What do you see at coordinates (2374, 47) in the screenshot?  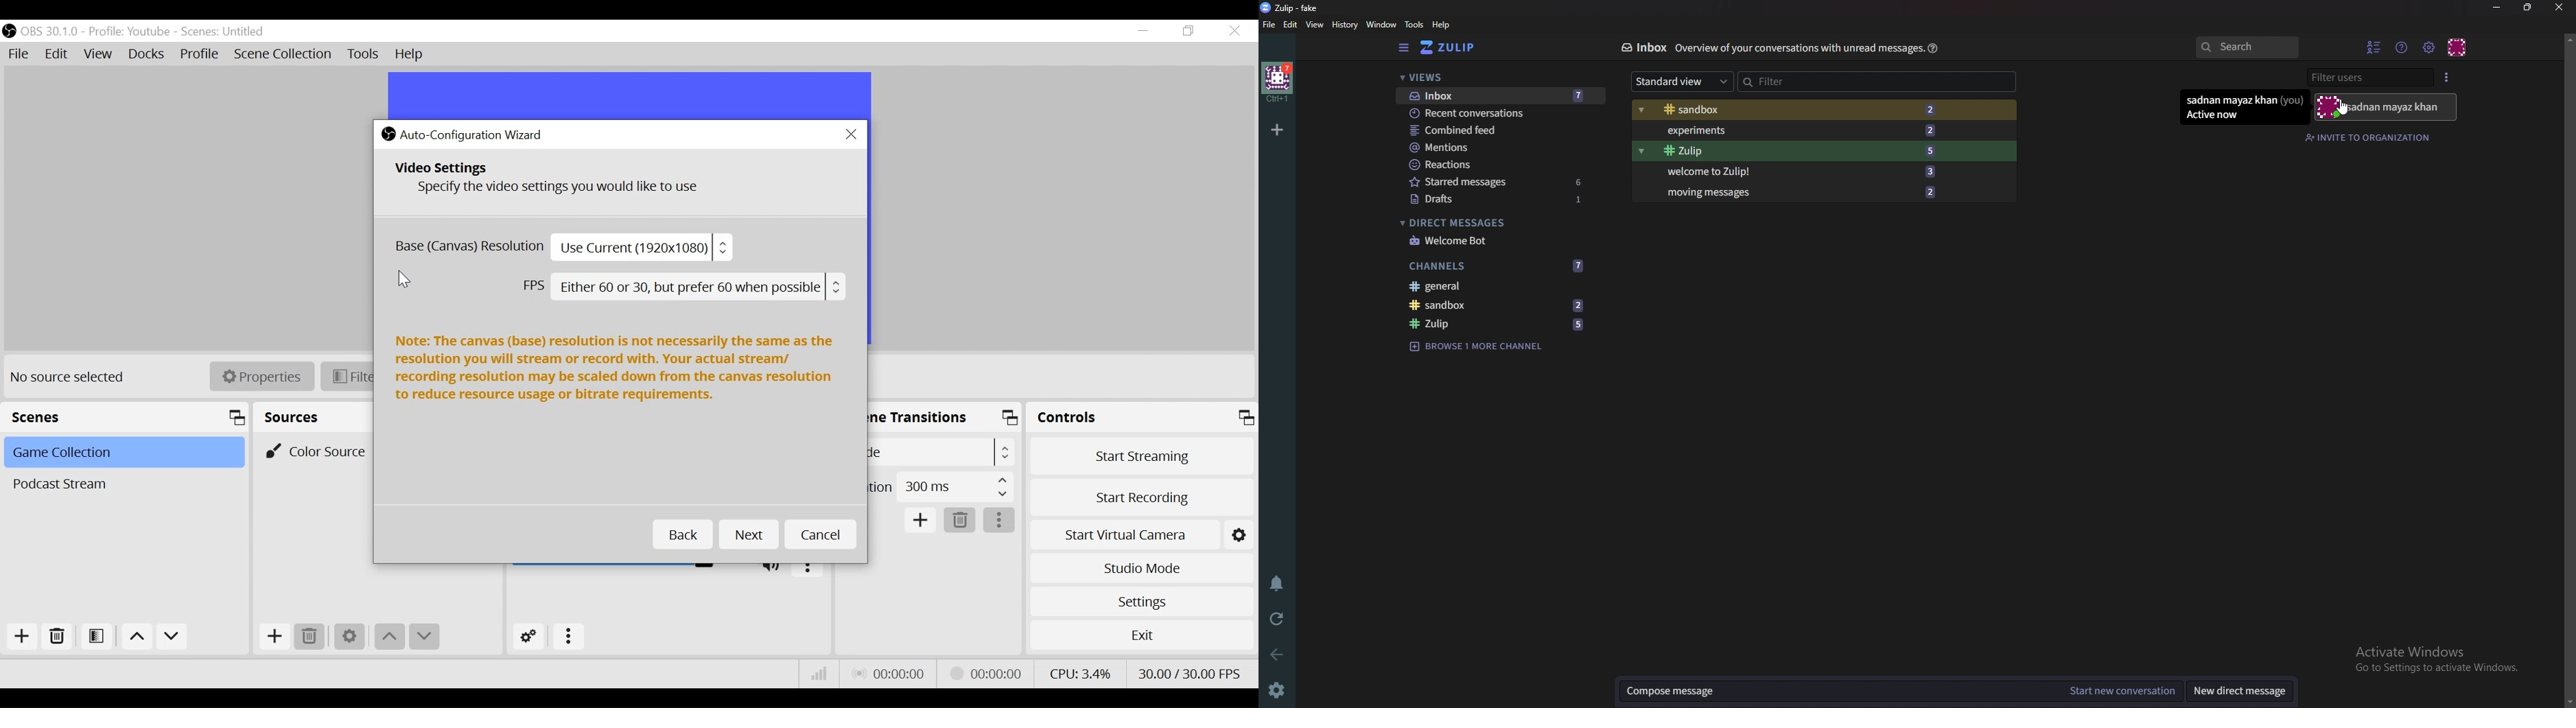 I see `Hide user list` at bounding box center [2374, 47].